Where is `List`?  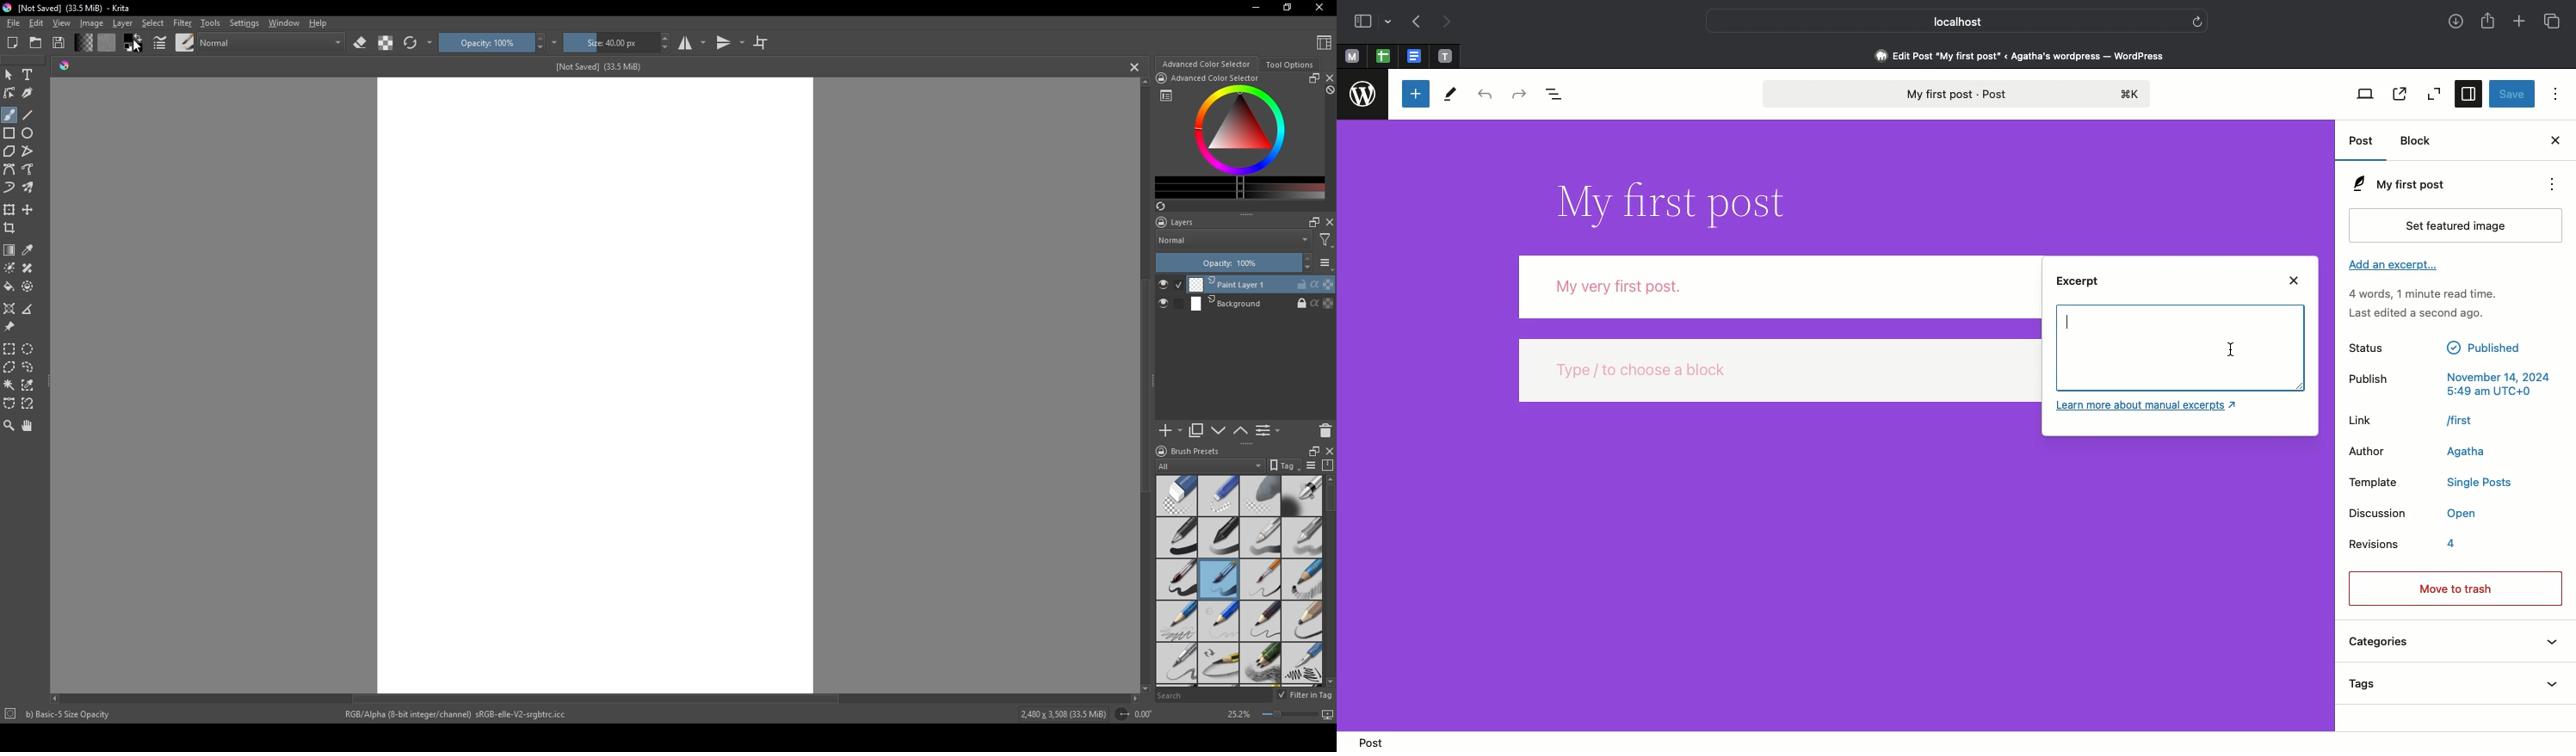 List is located at coordinates (1271, 431).